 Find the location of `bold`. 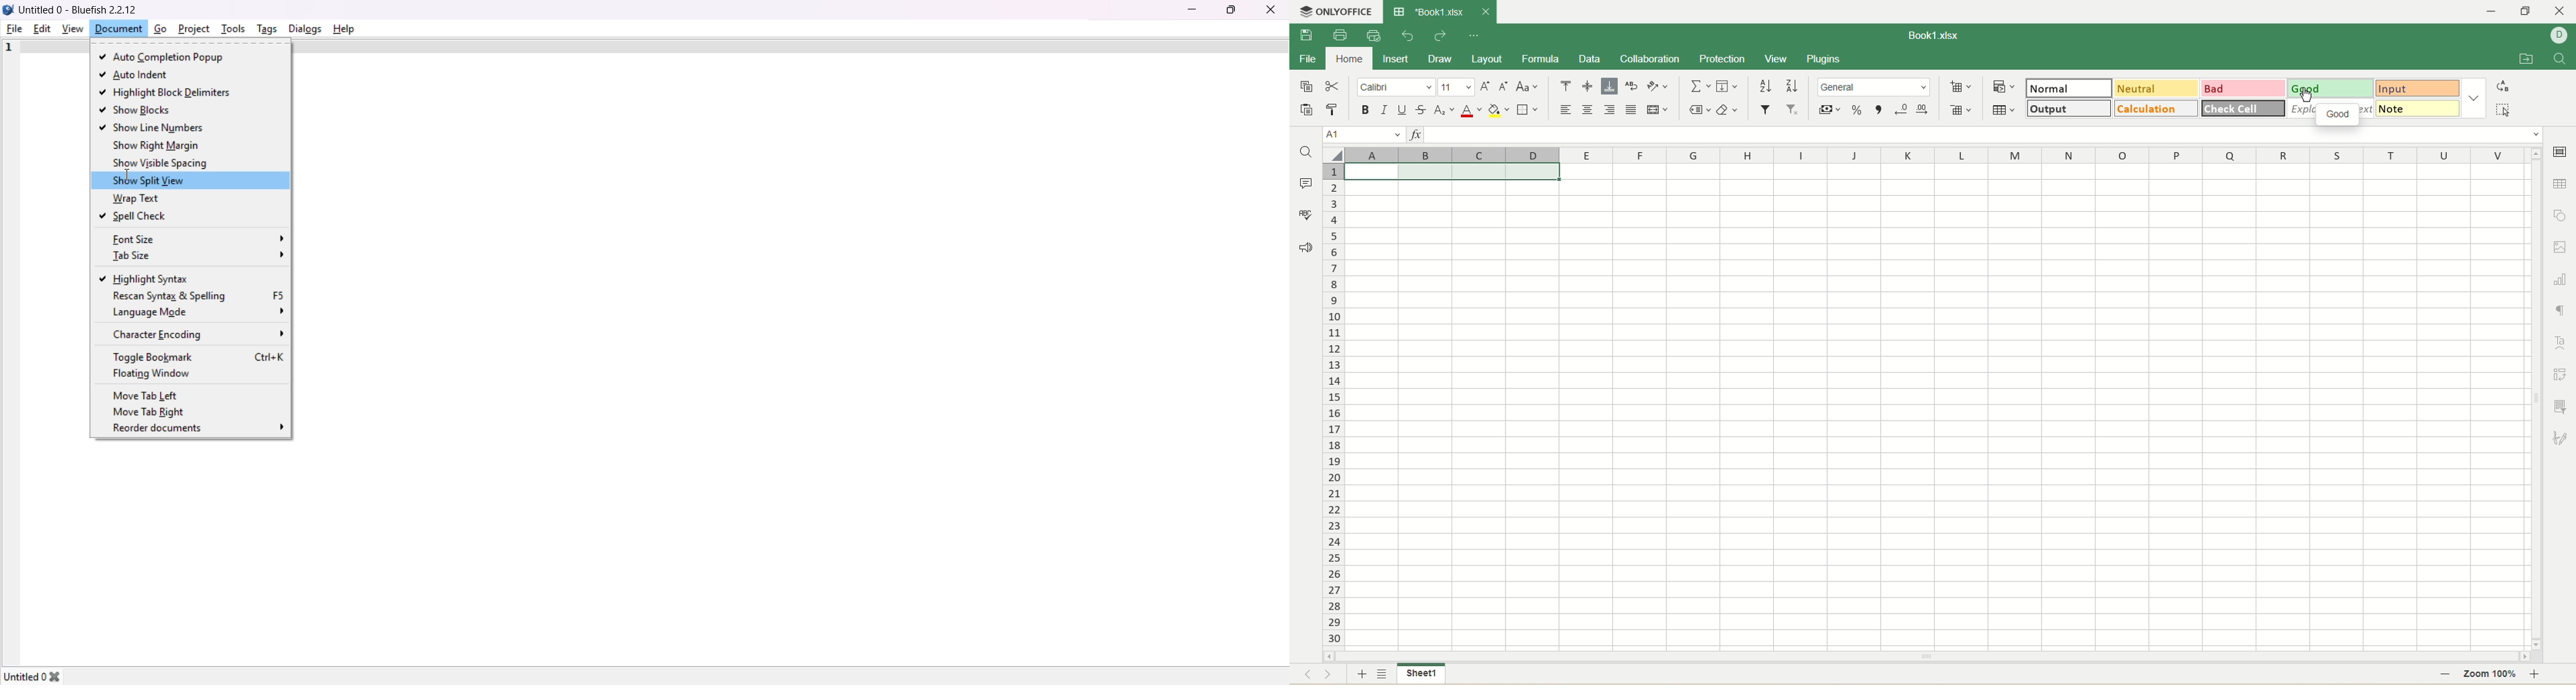

bold is located at coordinates (1366, 109).